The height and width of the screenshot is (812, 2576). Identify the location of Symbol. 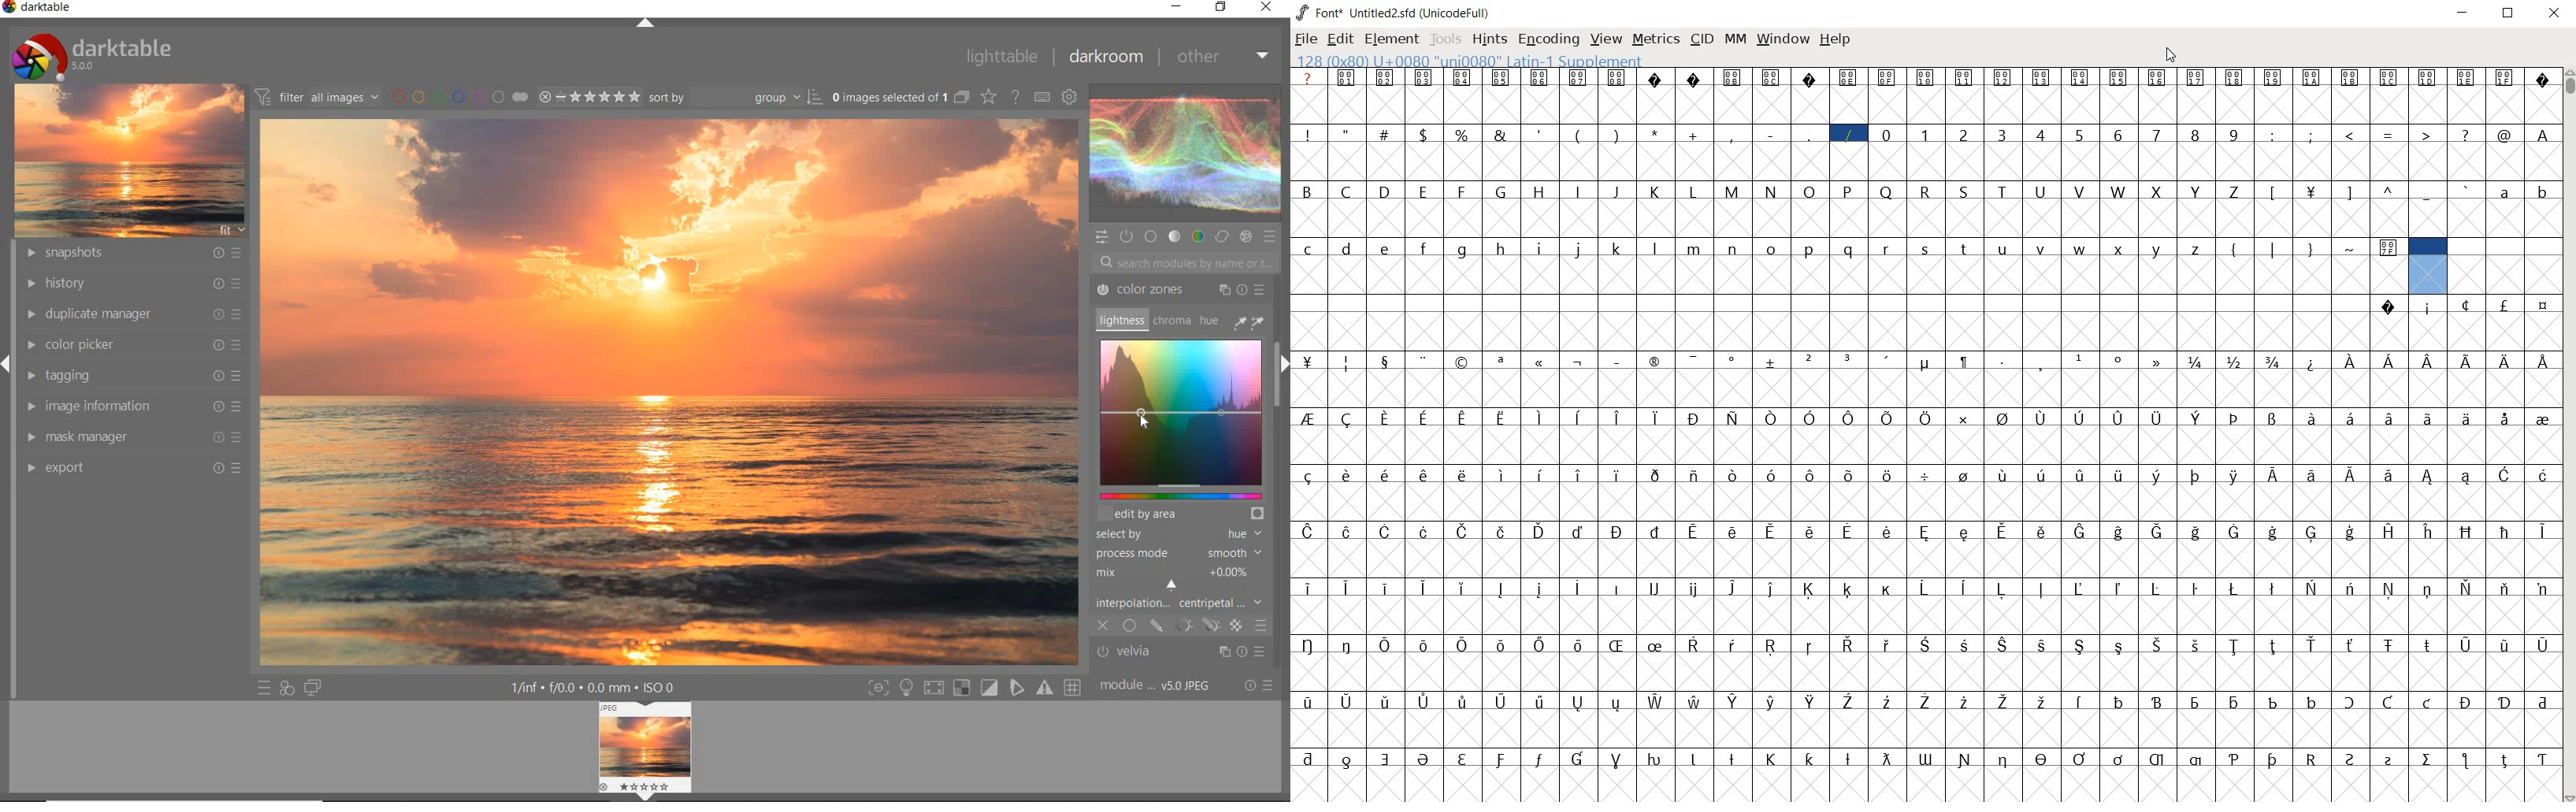
(1811, 645).